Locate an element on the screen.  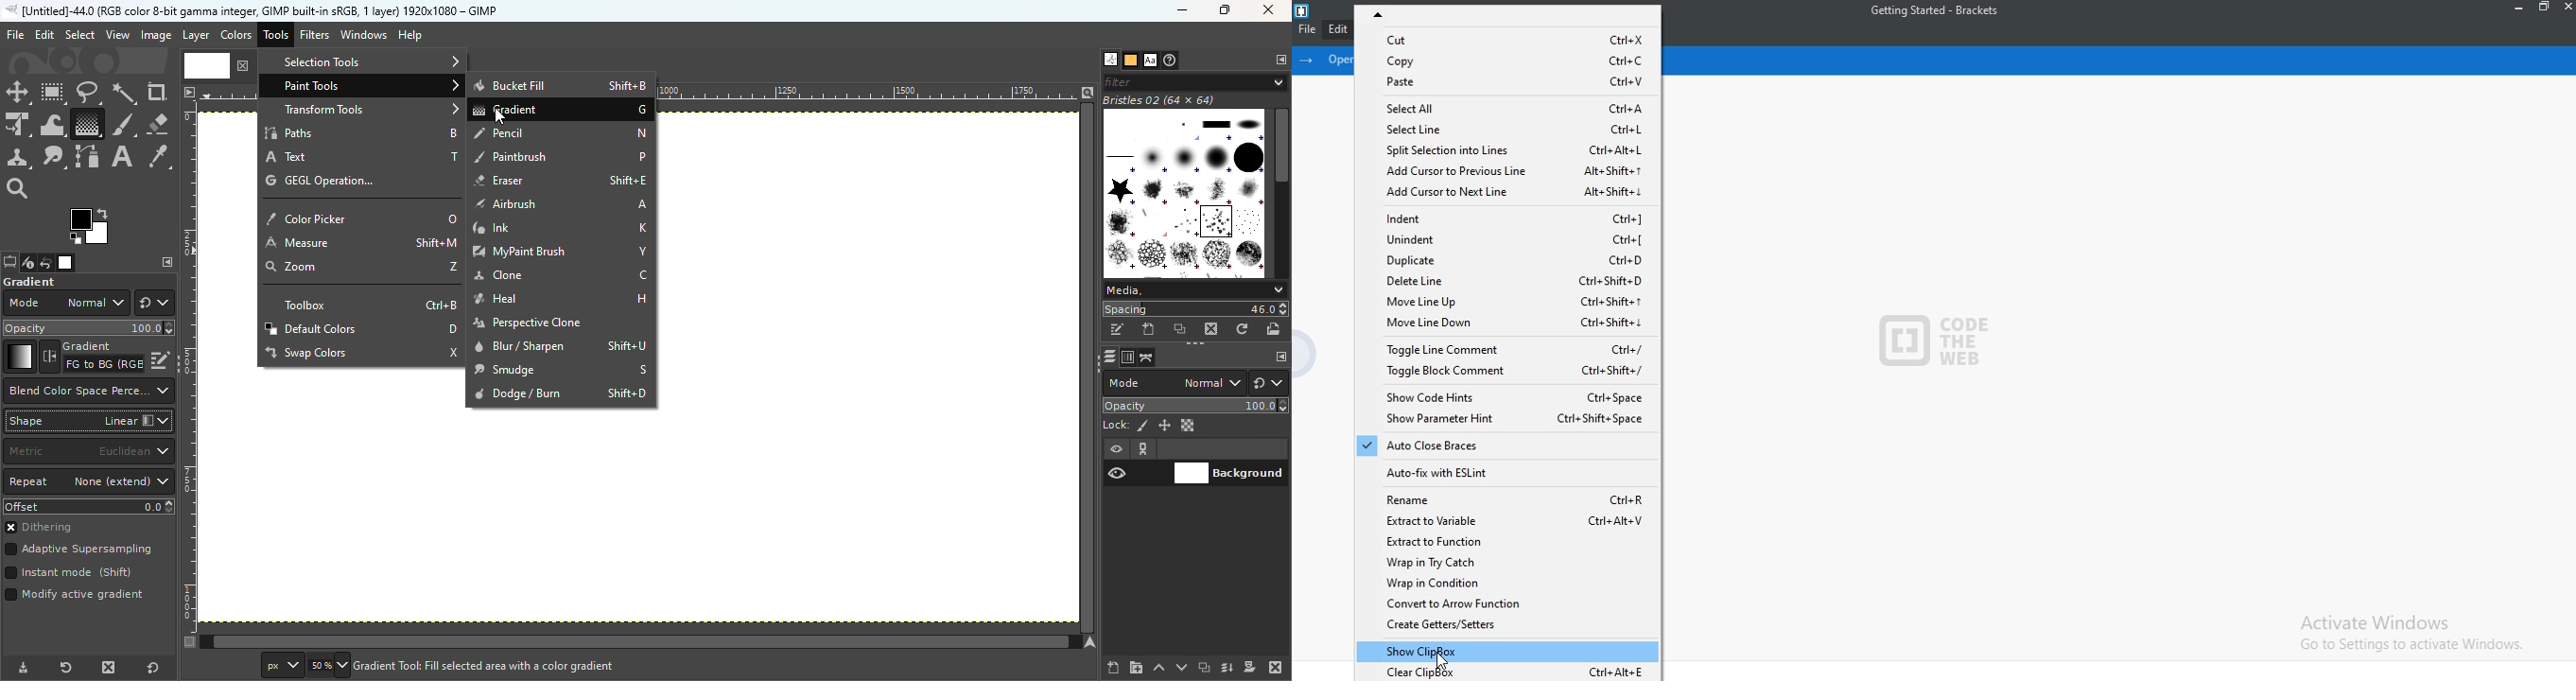
zoom is located at coordinates (358, 270).